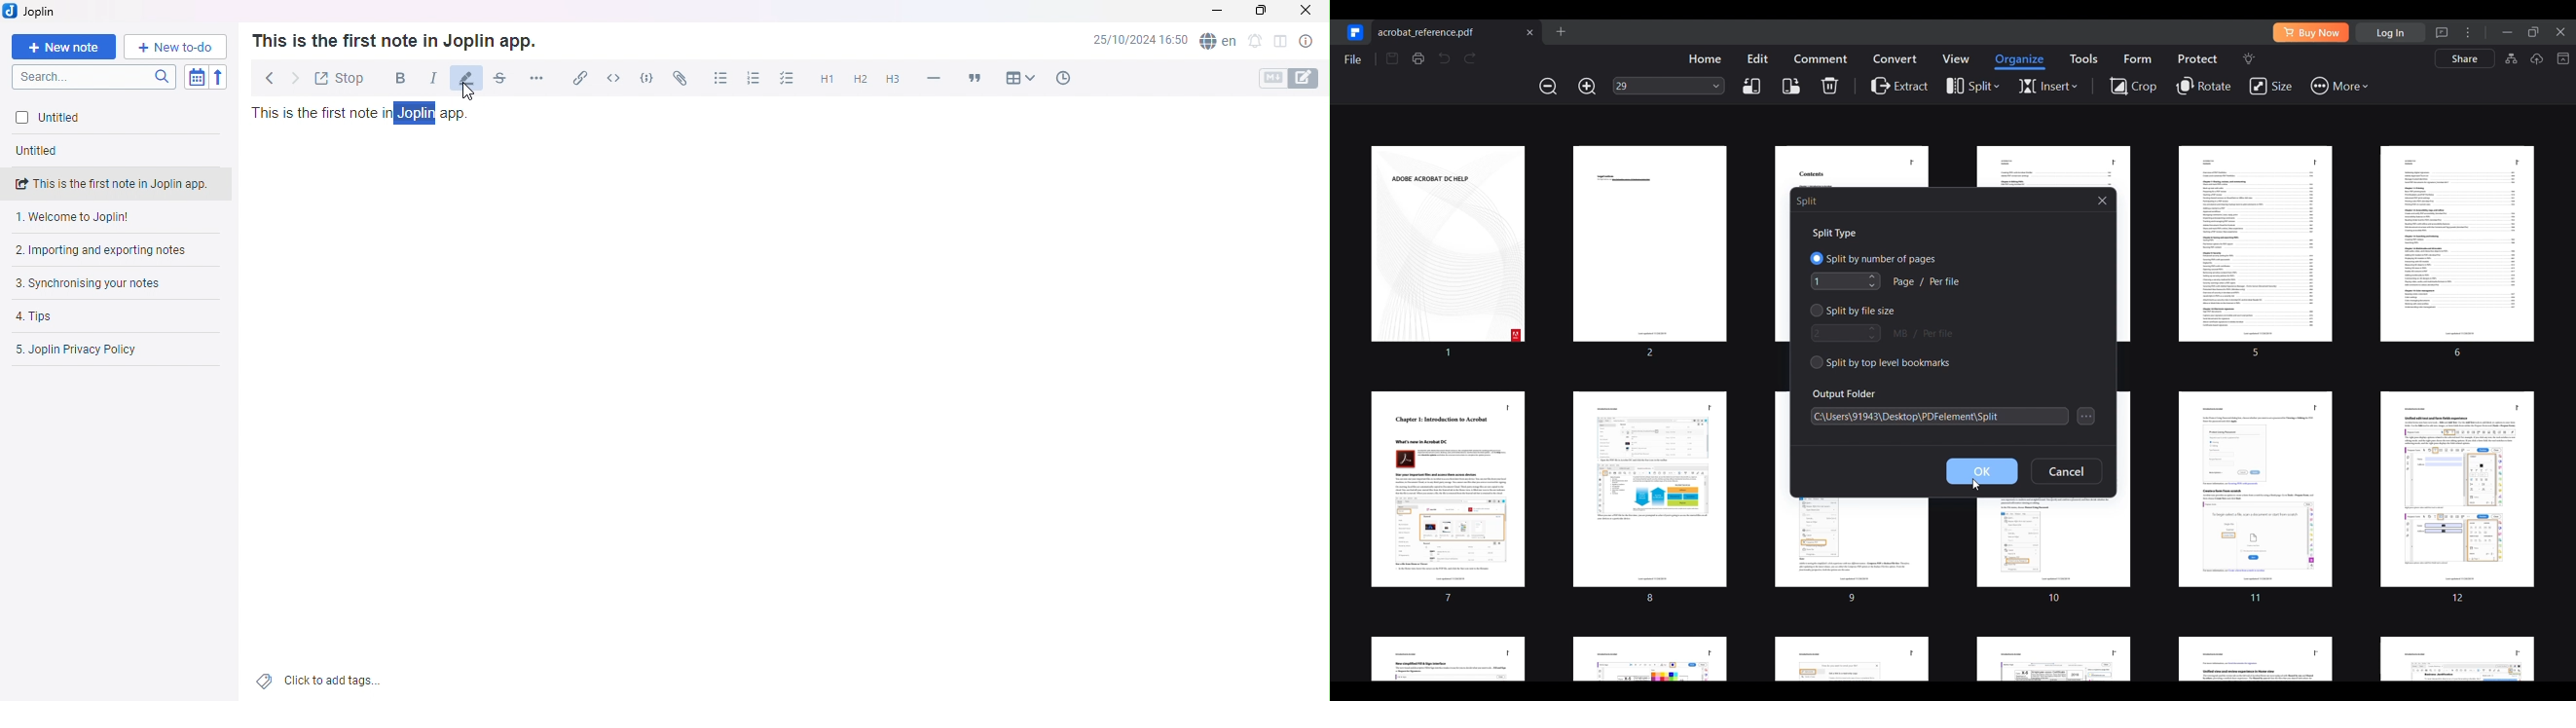 Image resolution: width=2576 pixels, height=728 pixels. I want to click on Reverse Sort order, so click(219, 78).